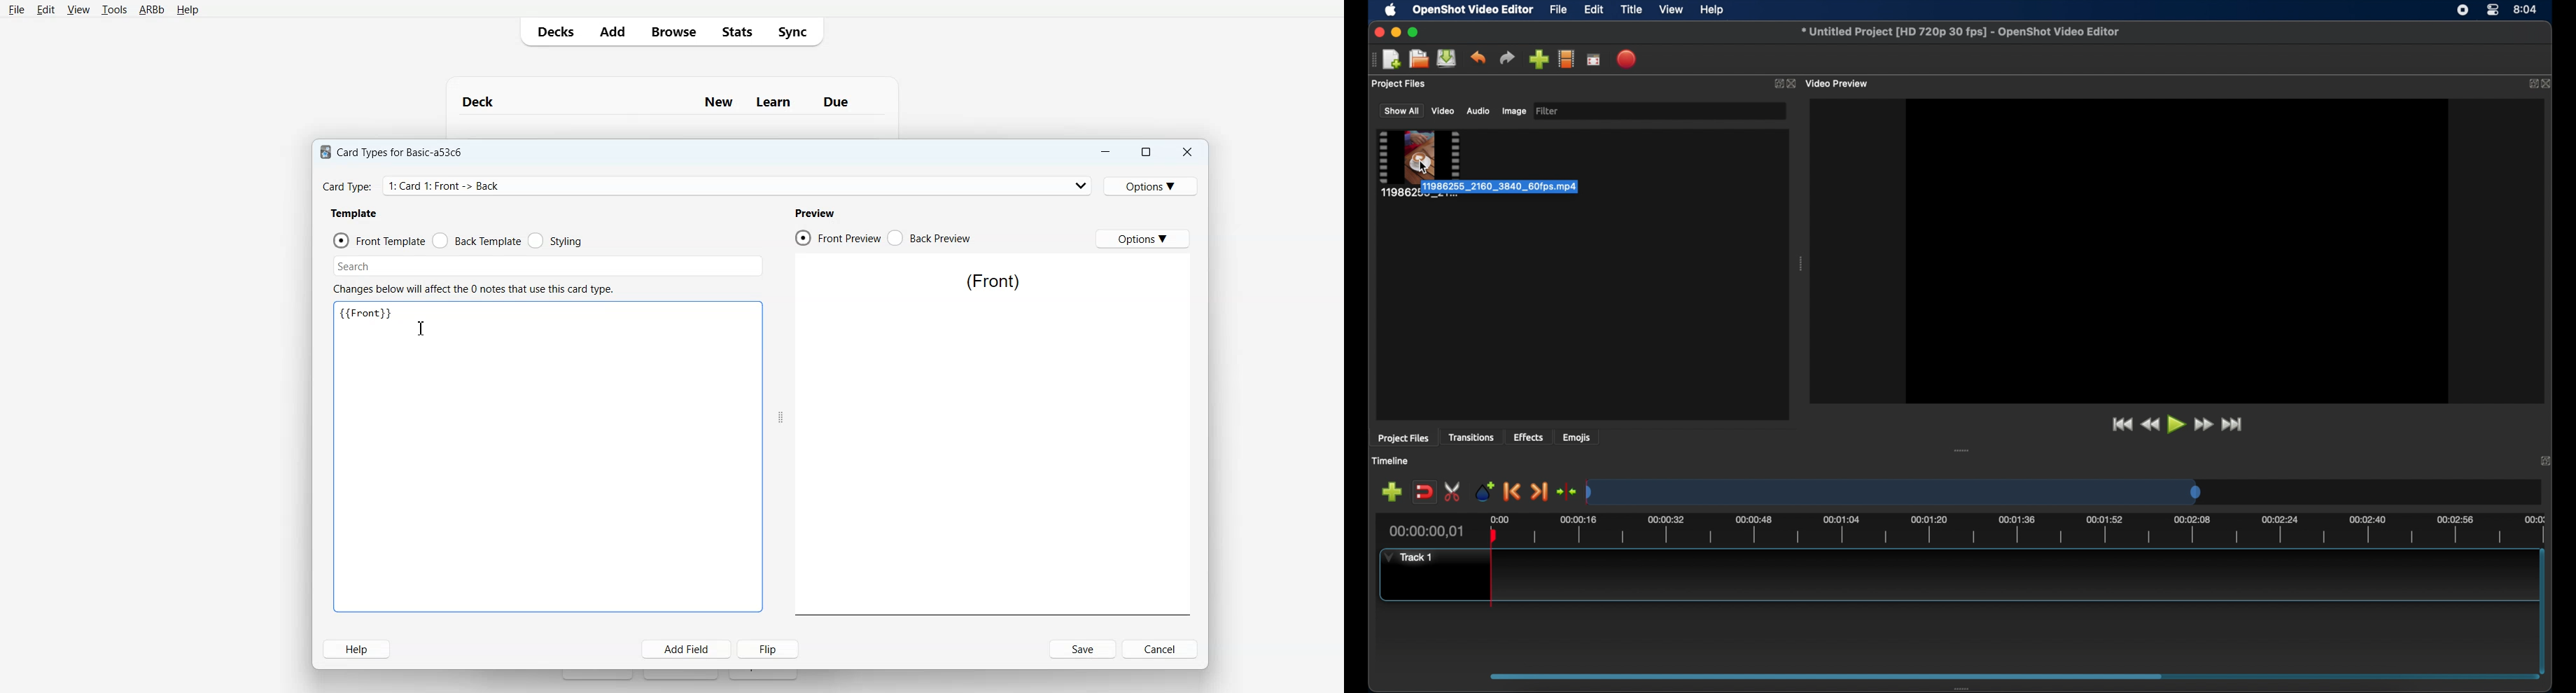  Describe the element at coordinates (78, 10) in the screenshot. I see `View` at that location.